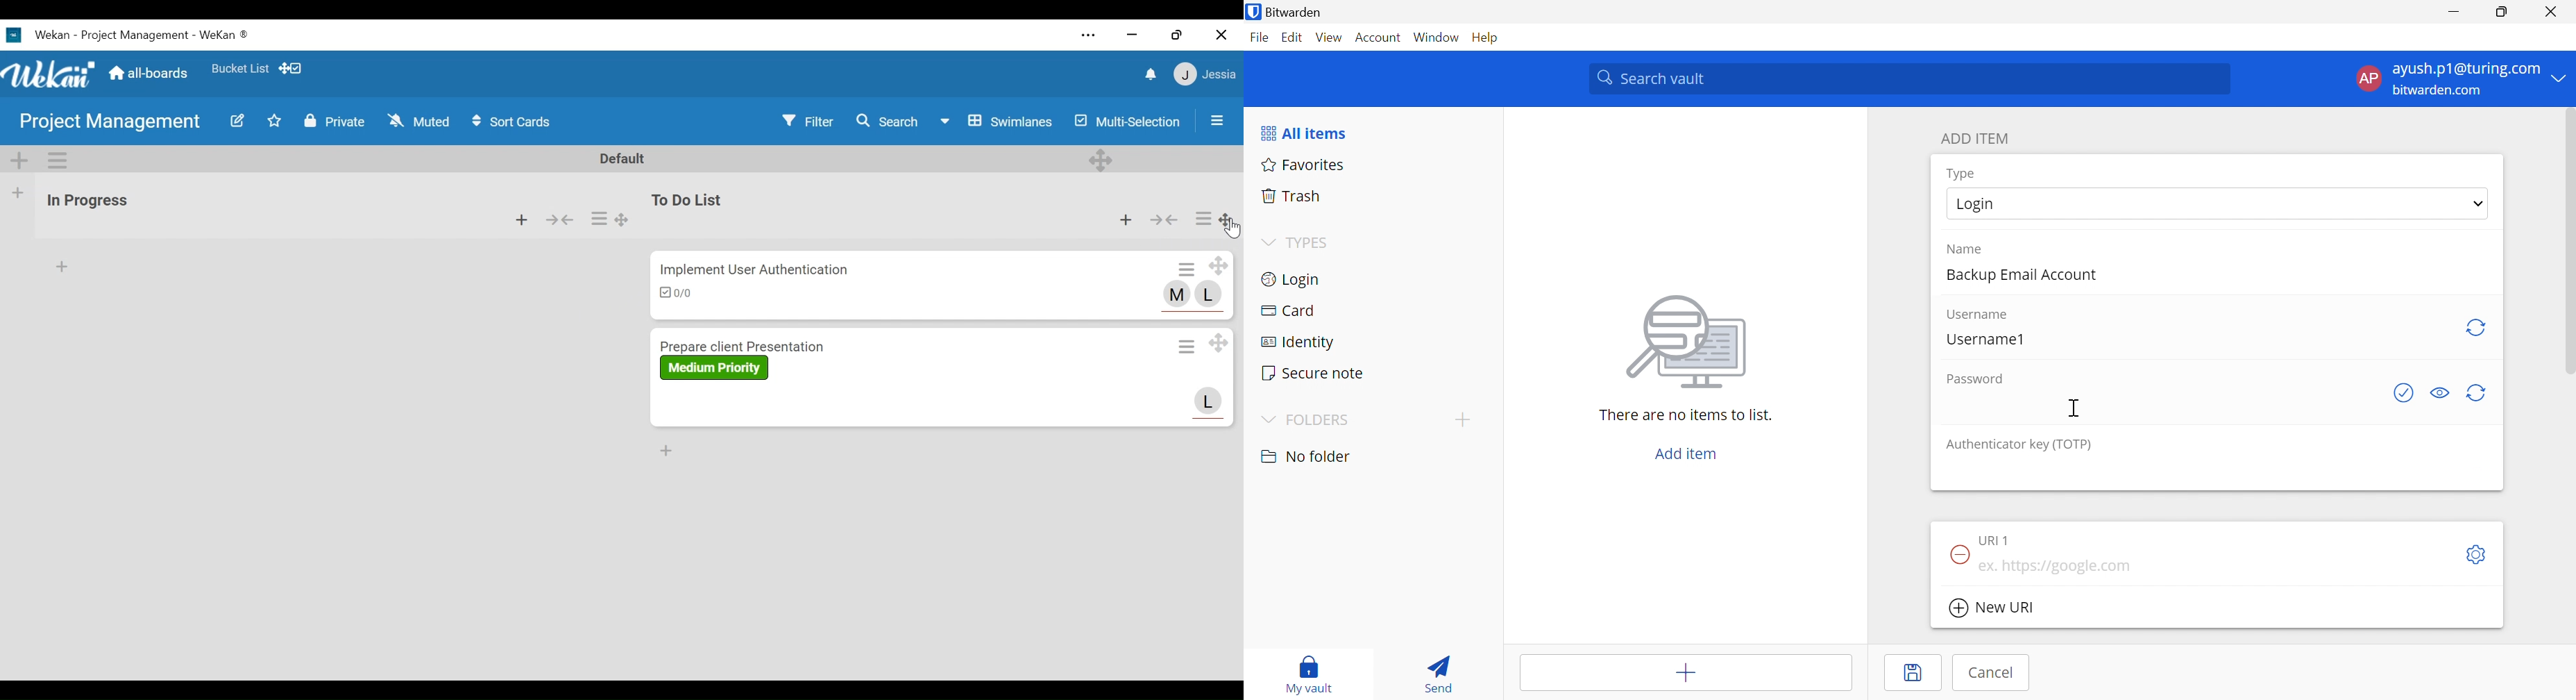  I want to click on Favorites, so click(1305, 164).